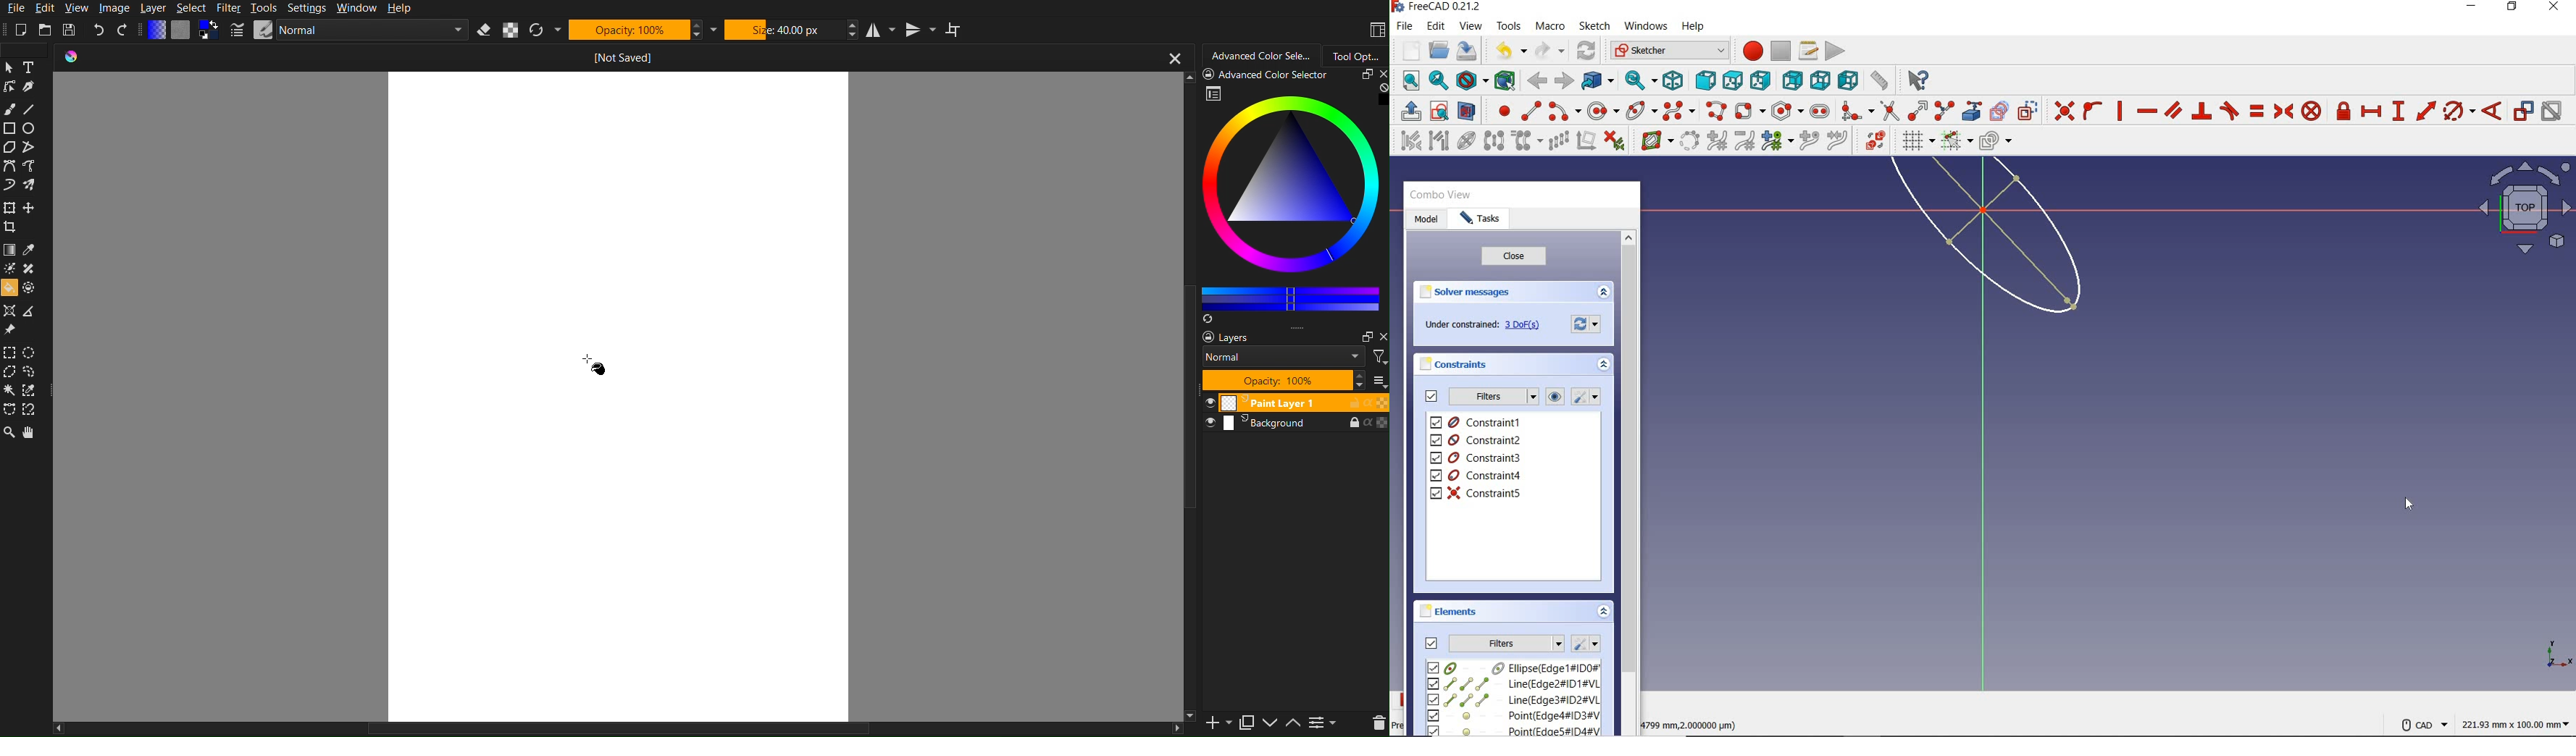 This screenshot has height=756, width=2576. What do you see at coordinates (1836, 49) in the screenshot?
I see `execute macro` at bounding box center [1836, 49].